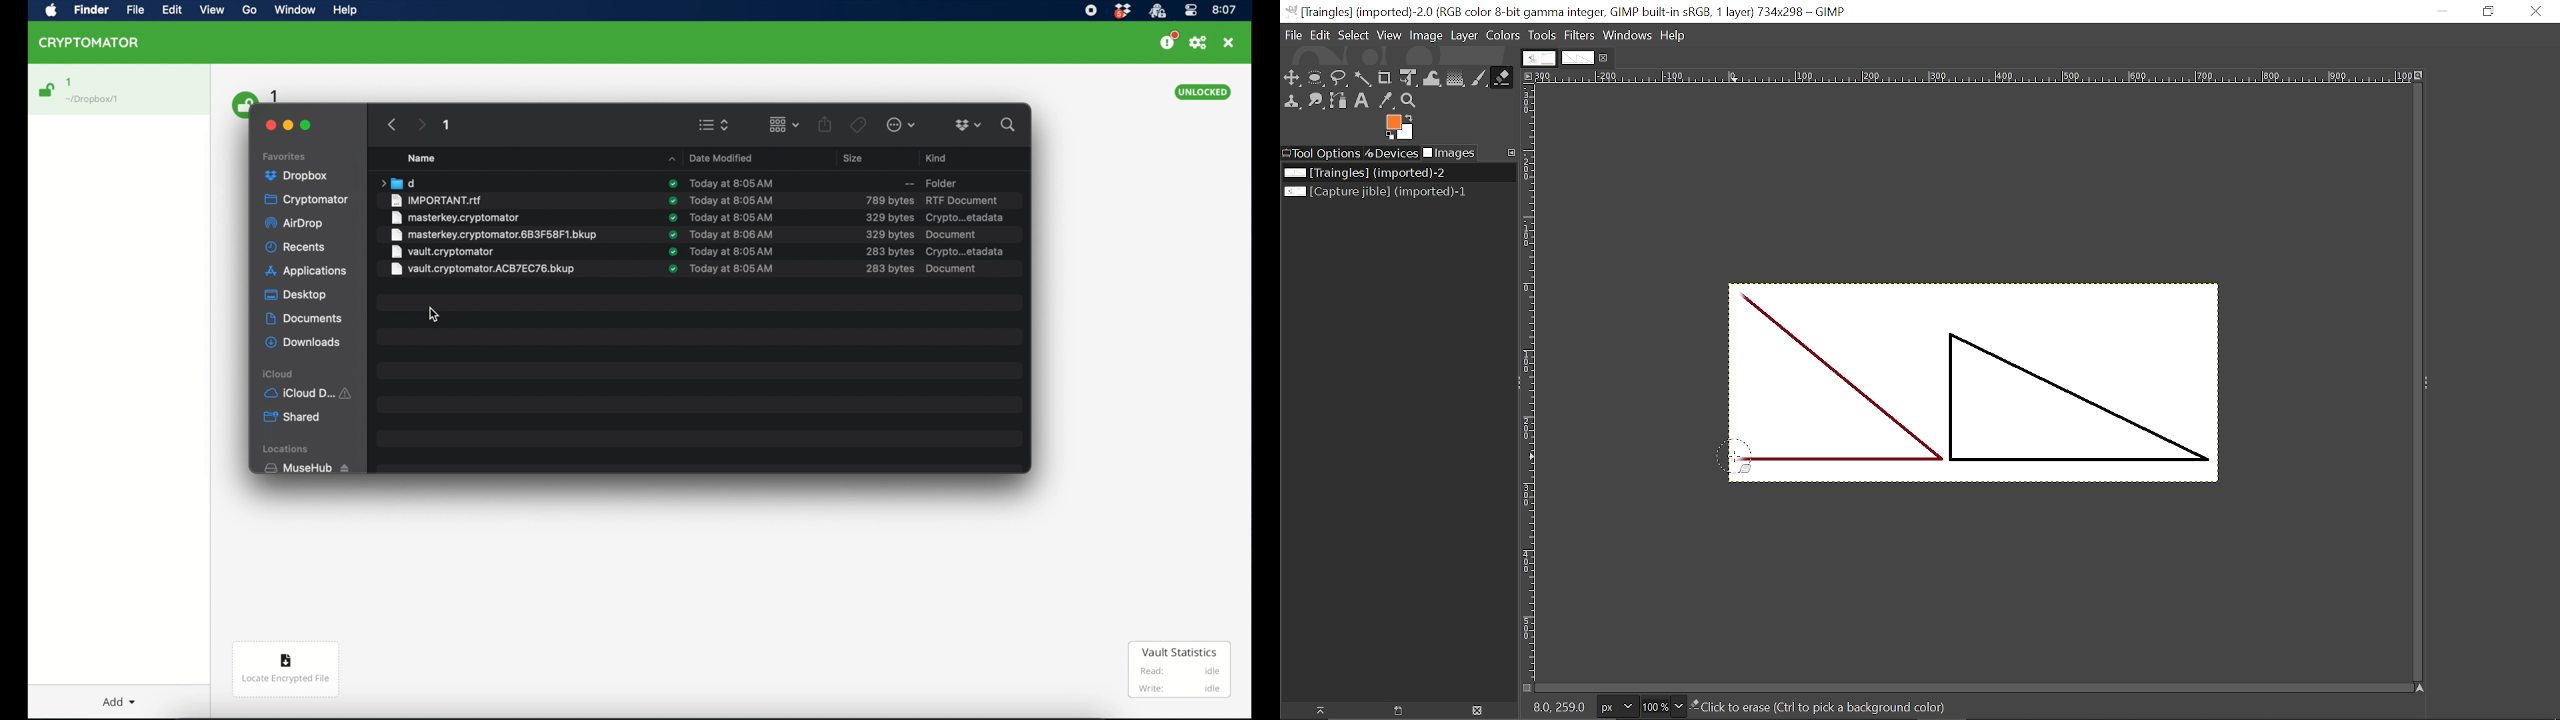 This screenshot has width=2576, height=728. What do you see at coordinates (714, 125) in the screenshot?
I see `viewing options` at bounding box center [714, 125].